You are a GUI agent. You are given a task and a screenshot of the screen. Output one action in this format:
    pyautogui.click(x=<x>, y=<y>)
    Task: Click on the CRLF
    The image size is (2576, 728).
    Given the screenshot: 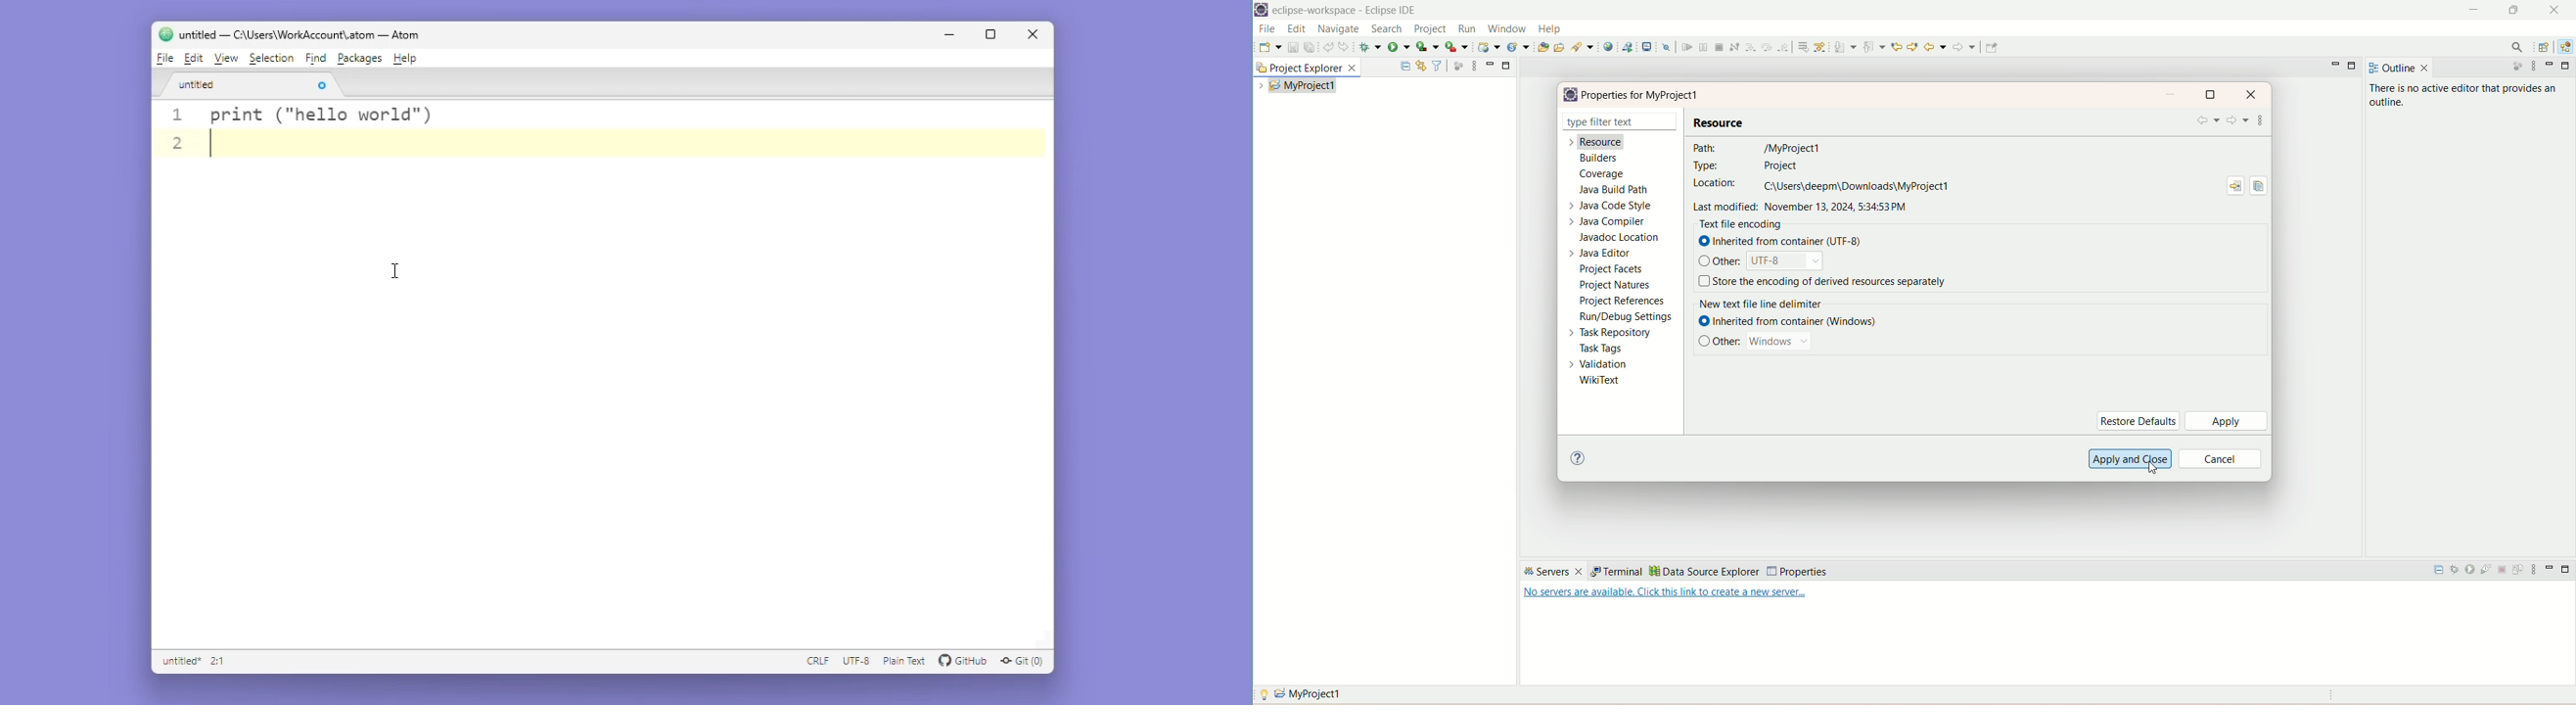 What is the action you would take?
    pyautogui.click(x=819, y=662)
    